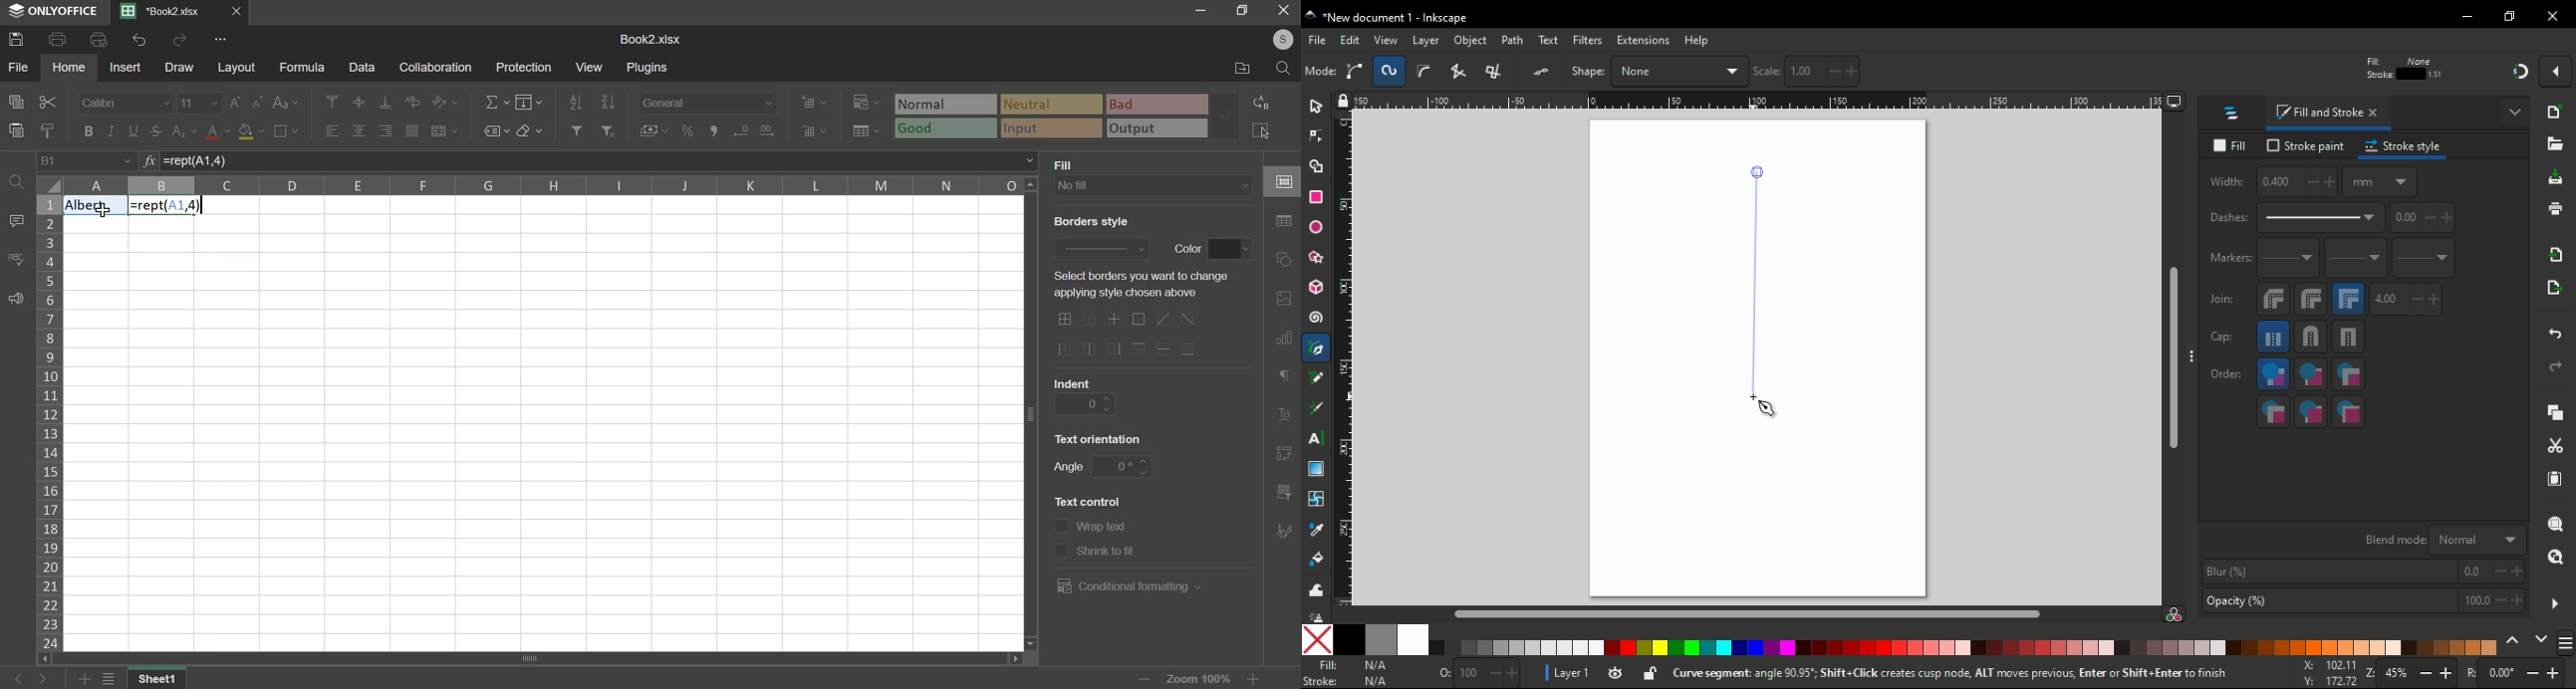 The height and width of the screenshot is (700, 2576). I want to click on object rotate 90 CCW, so click(1467, 72).